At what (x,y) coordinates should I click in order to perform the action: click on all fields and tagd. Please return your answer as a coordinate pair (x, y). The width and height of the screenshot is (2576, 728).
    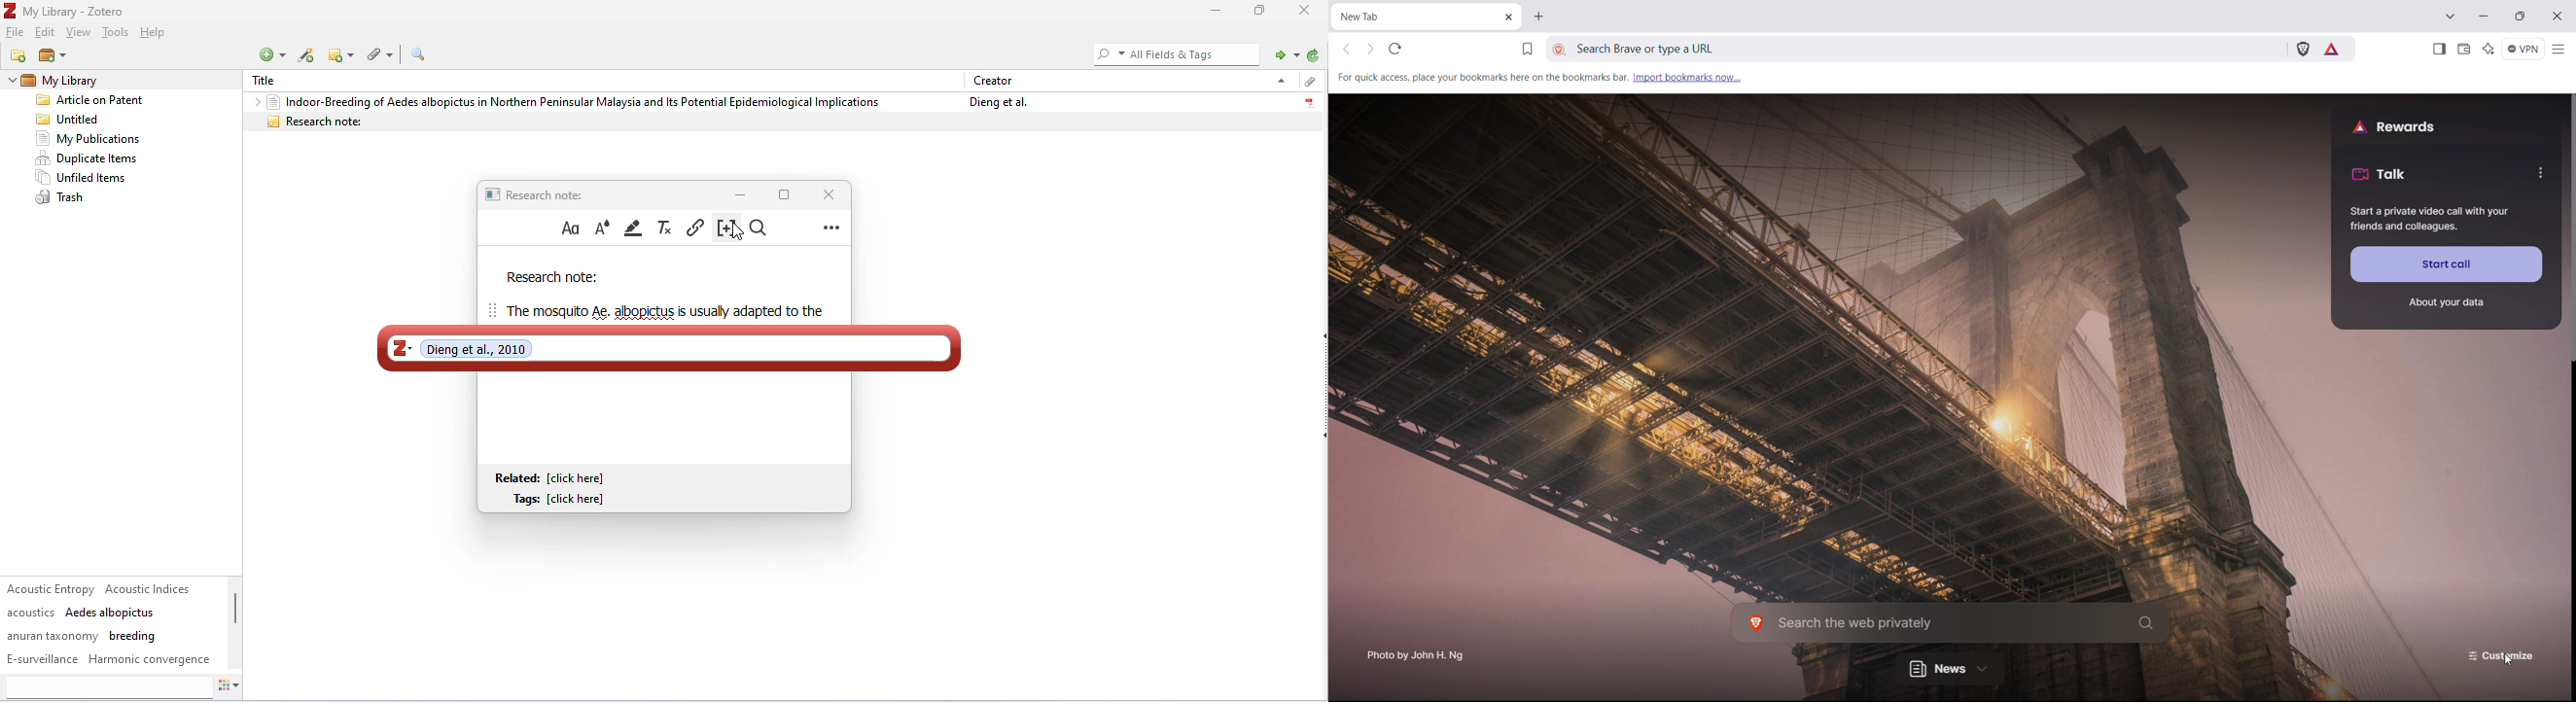
    Looking at the image, I should click on (1174, 53).